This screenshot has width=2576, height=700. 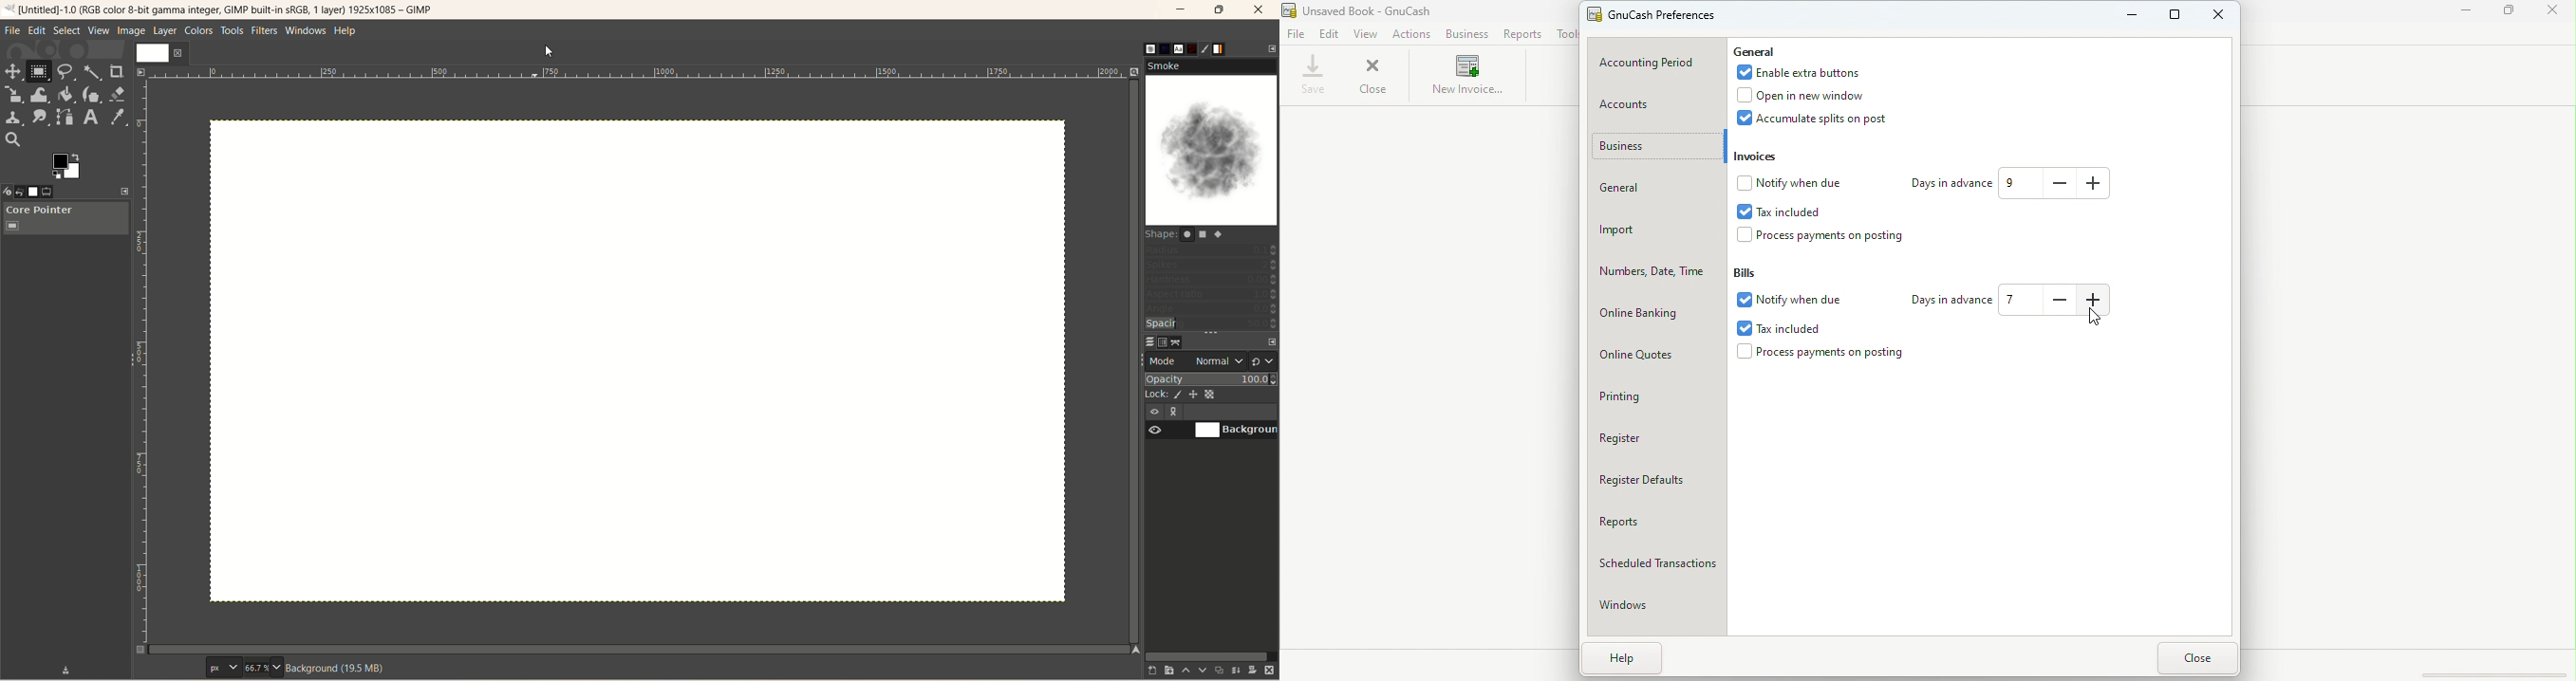 I want to click on zoom, so click(x=1136, y=73).